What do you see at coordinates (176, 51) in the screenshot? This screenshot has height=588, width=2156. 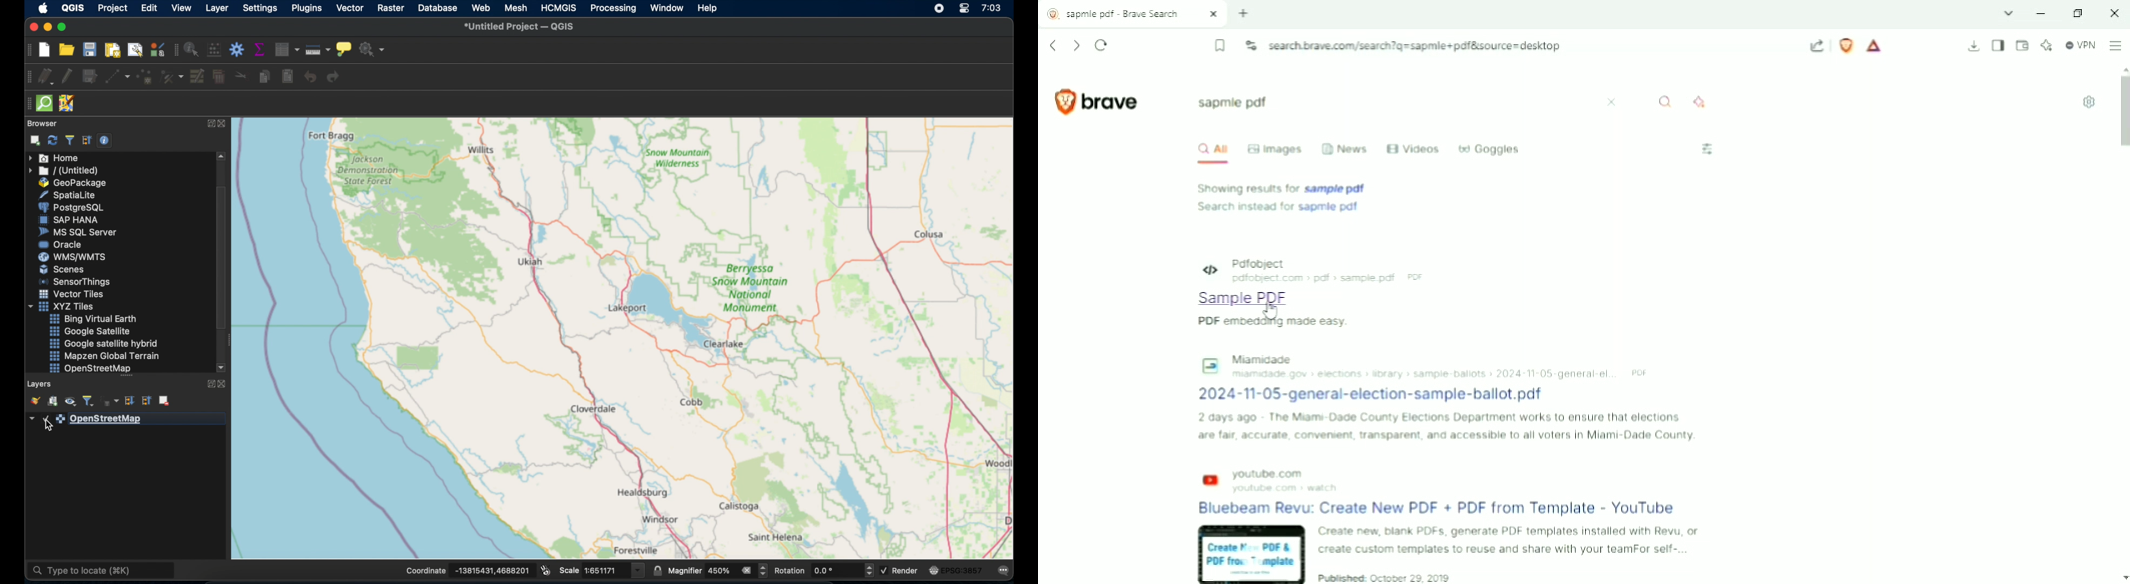 I see `attributes toolbar` at bounding box center [176, 51].